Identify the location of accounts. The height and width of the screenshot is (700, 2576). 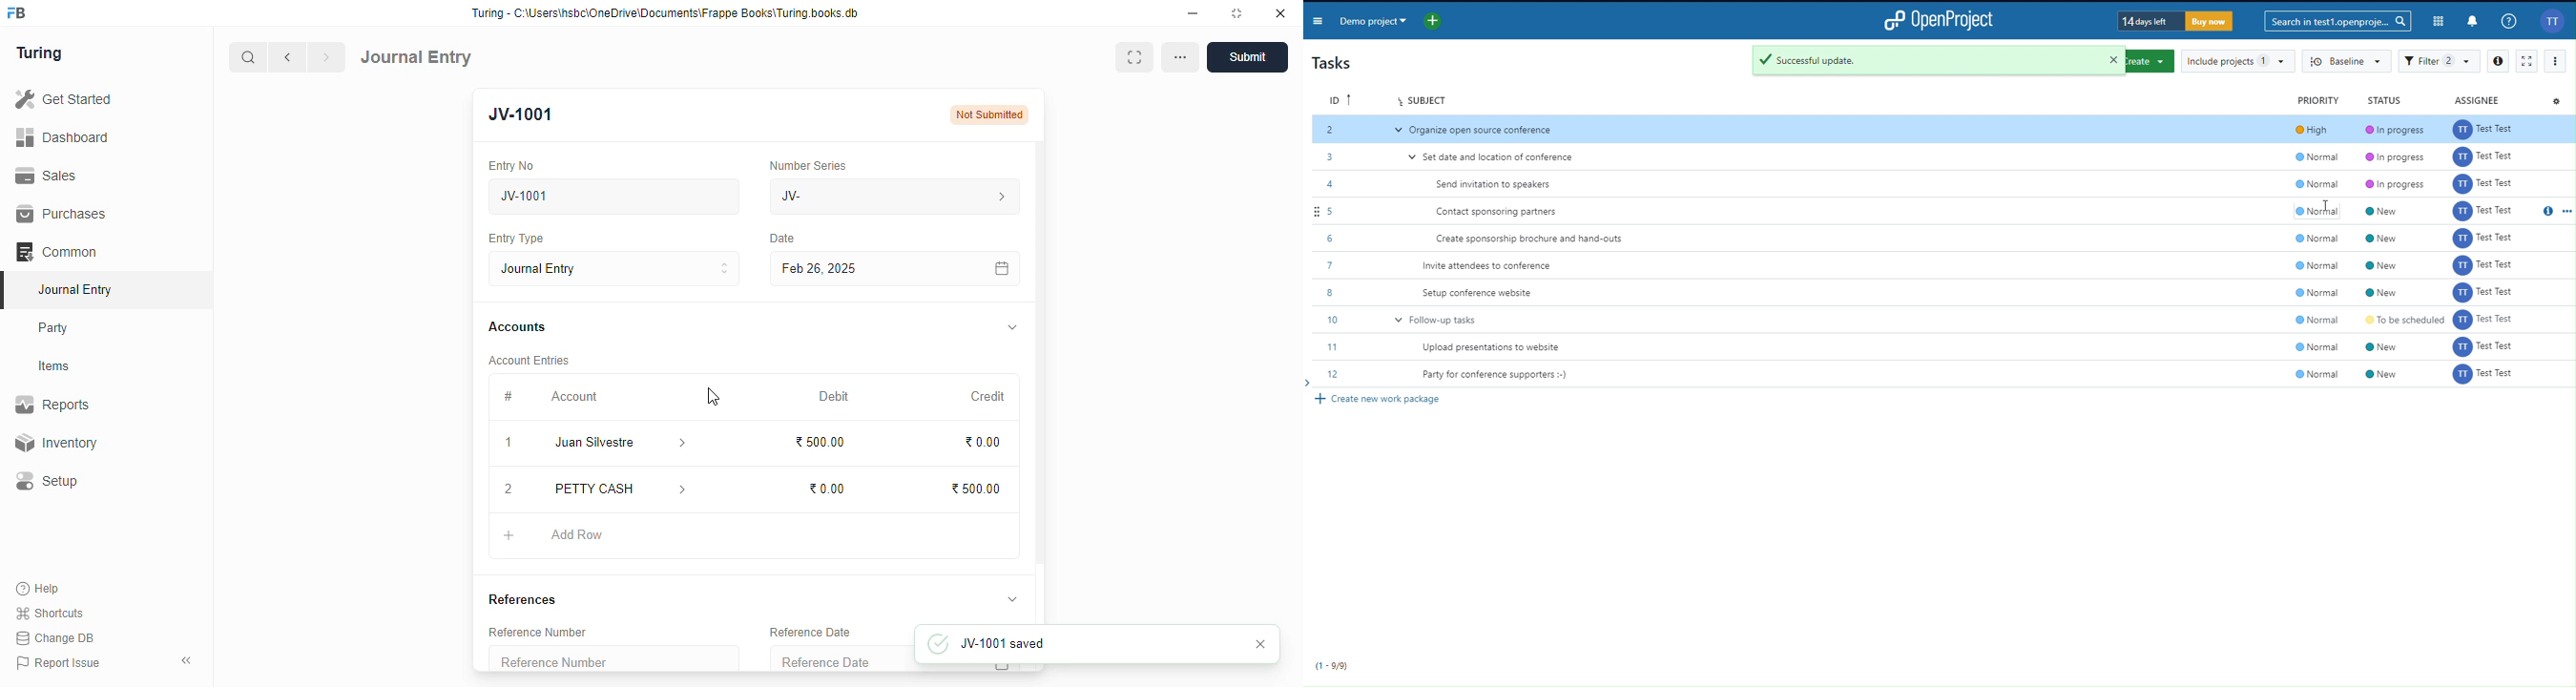
(517, 327).